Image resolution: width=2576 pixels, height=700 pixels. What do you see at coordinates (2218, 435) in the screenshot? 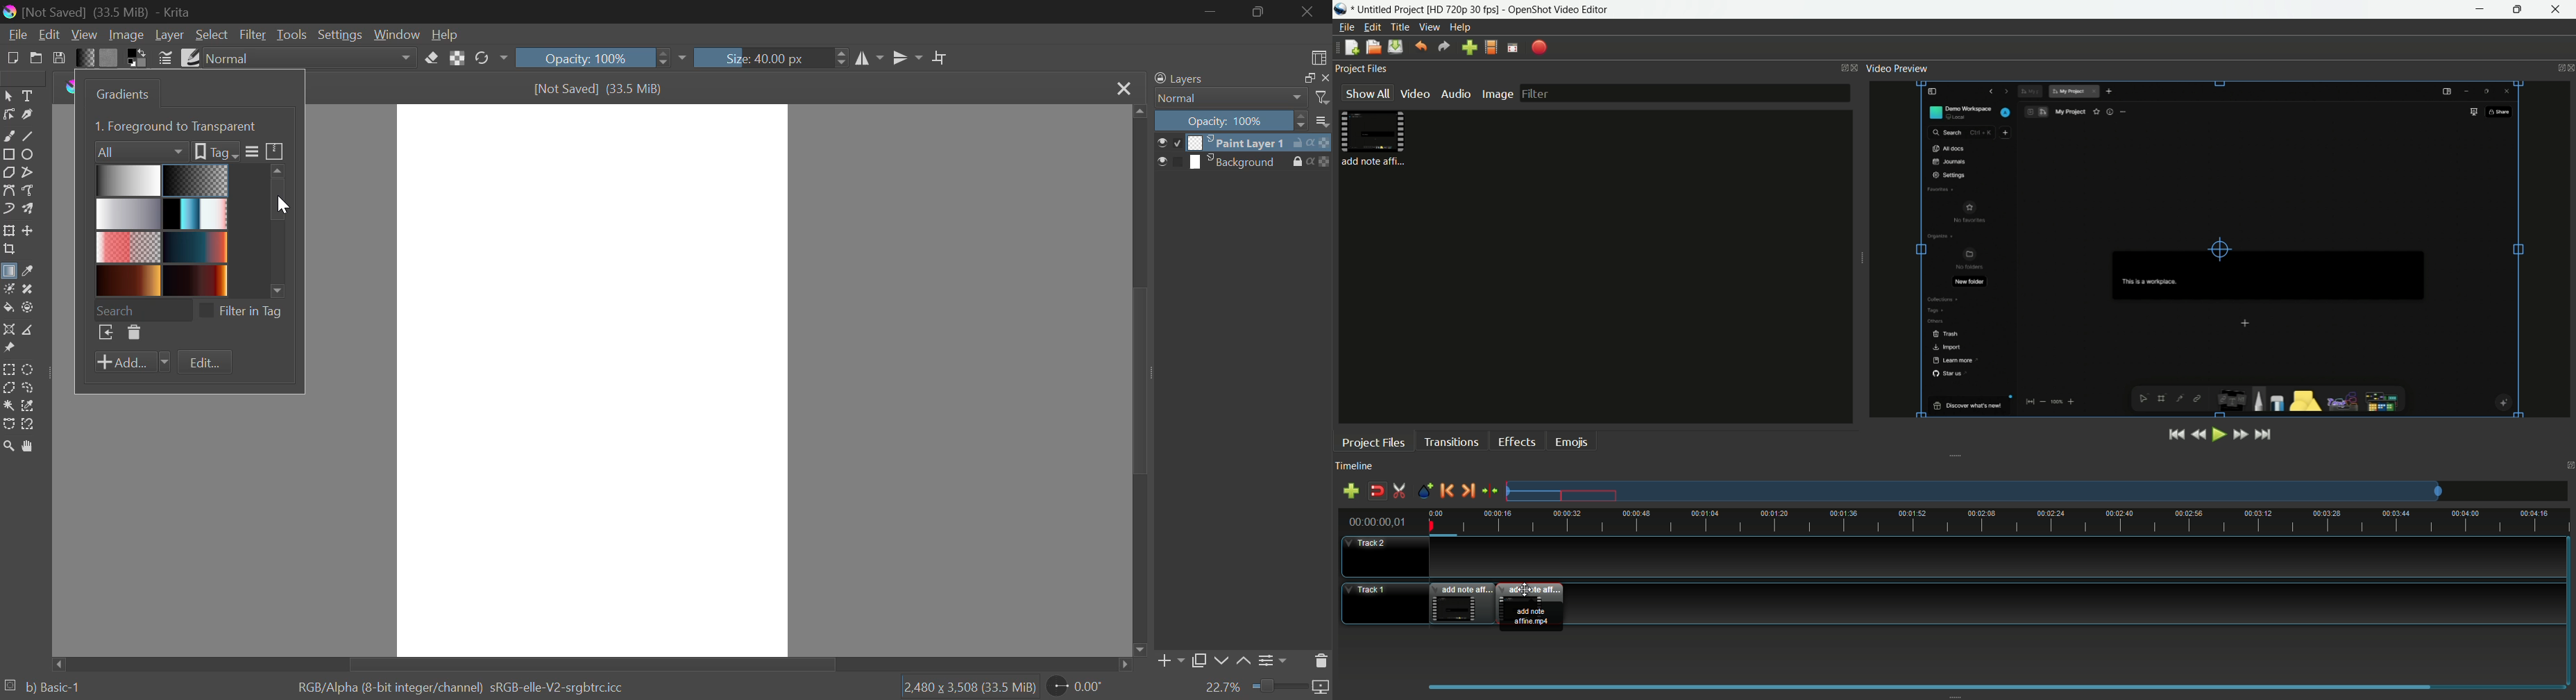
I see `play or pause` at bounding box center [2218, 435].